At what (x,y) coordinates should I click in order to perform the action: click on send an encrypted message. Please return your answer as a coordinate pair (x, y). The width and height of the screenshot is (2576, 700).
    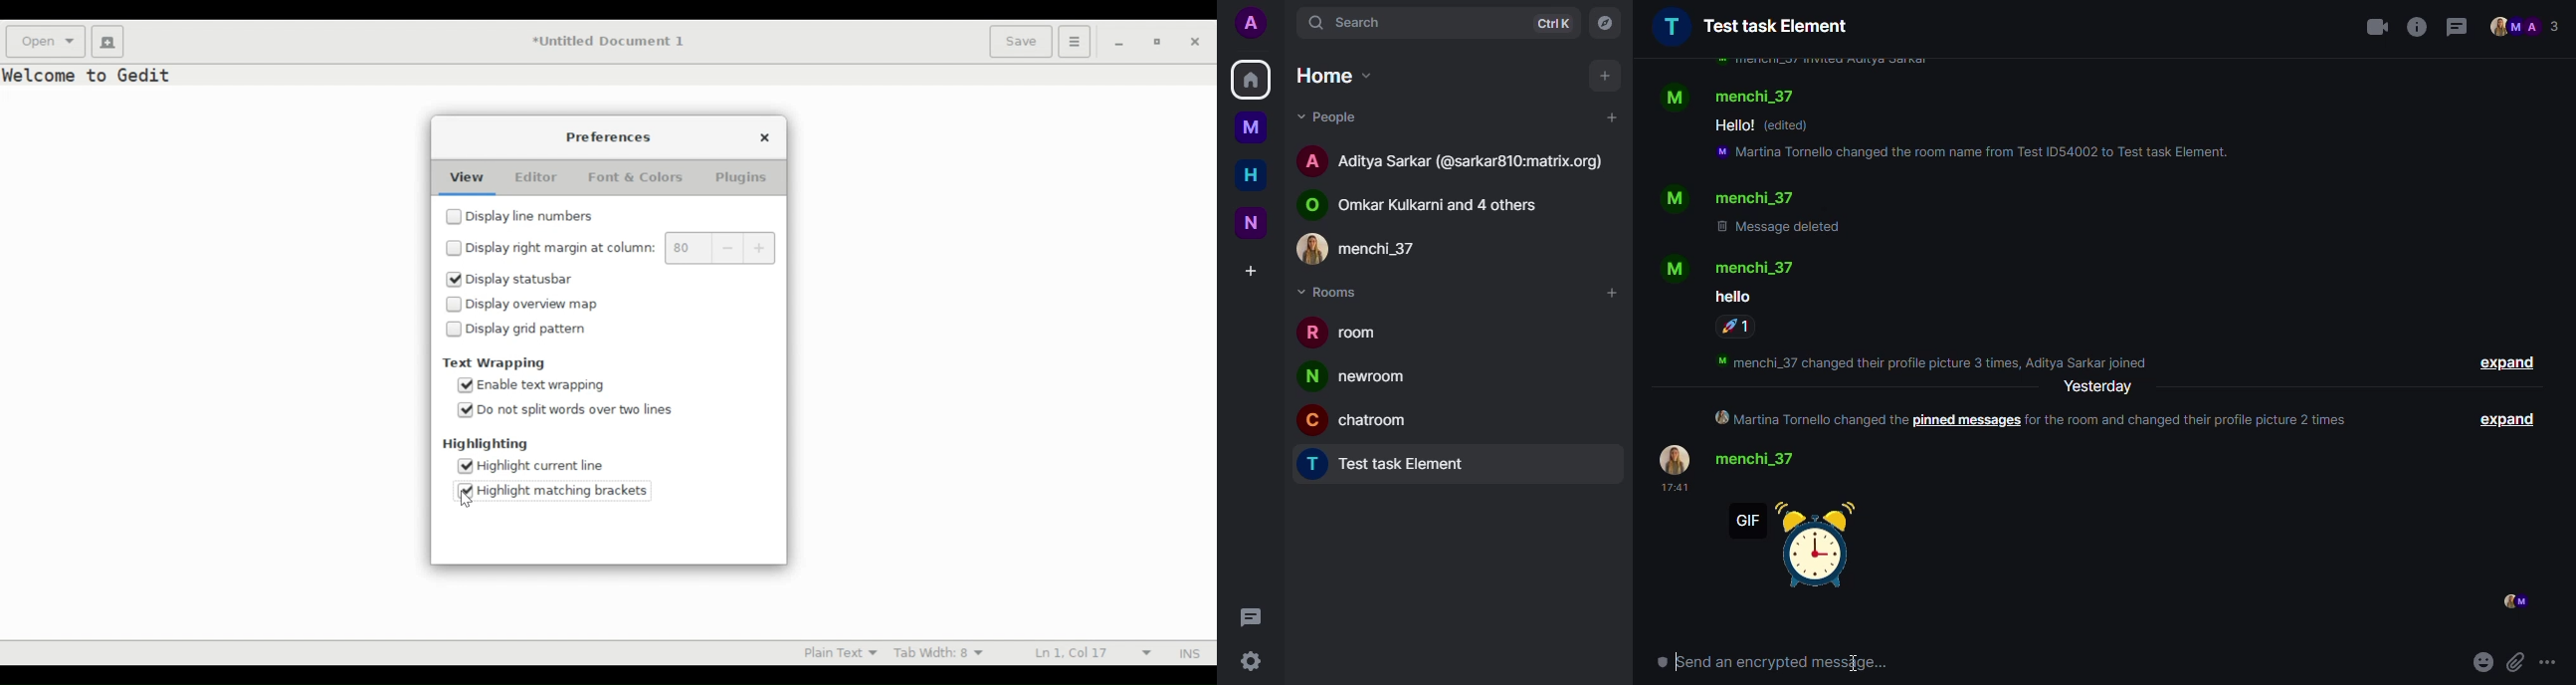
    Looking at the image, I should click on (1777, 666).